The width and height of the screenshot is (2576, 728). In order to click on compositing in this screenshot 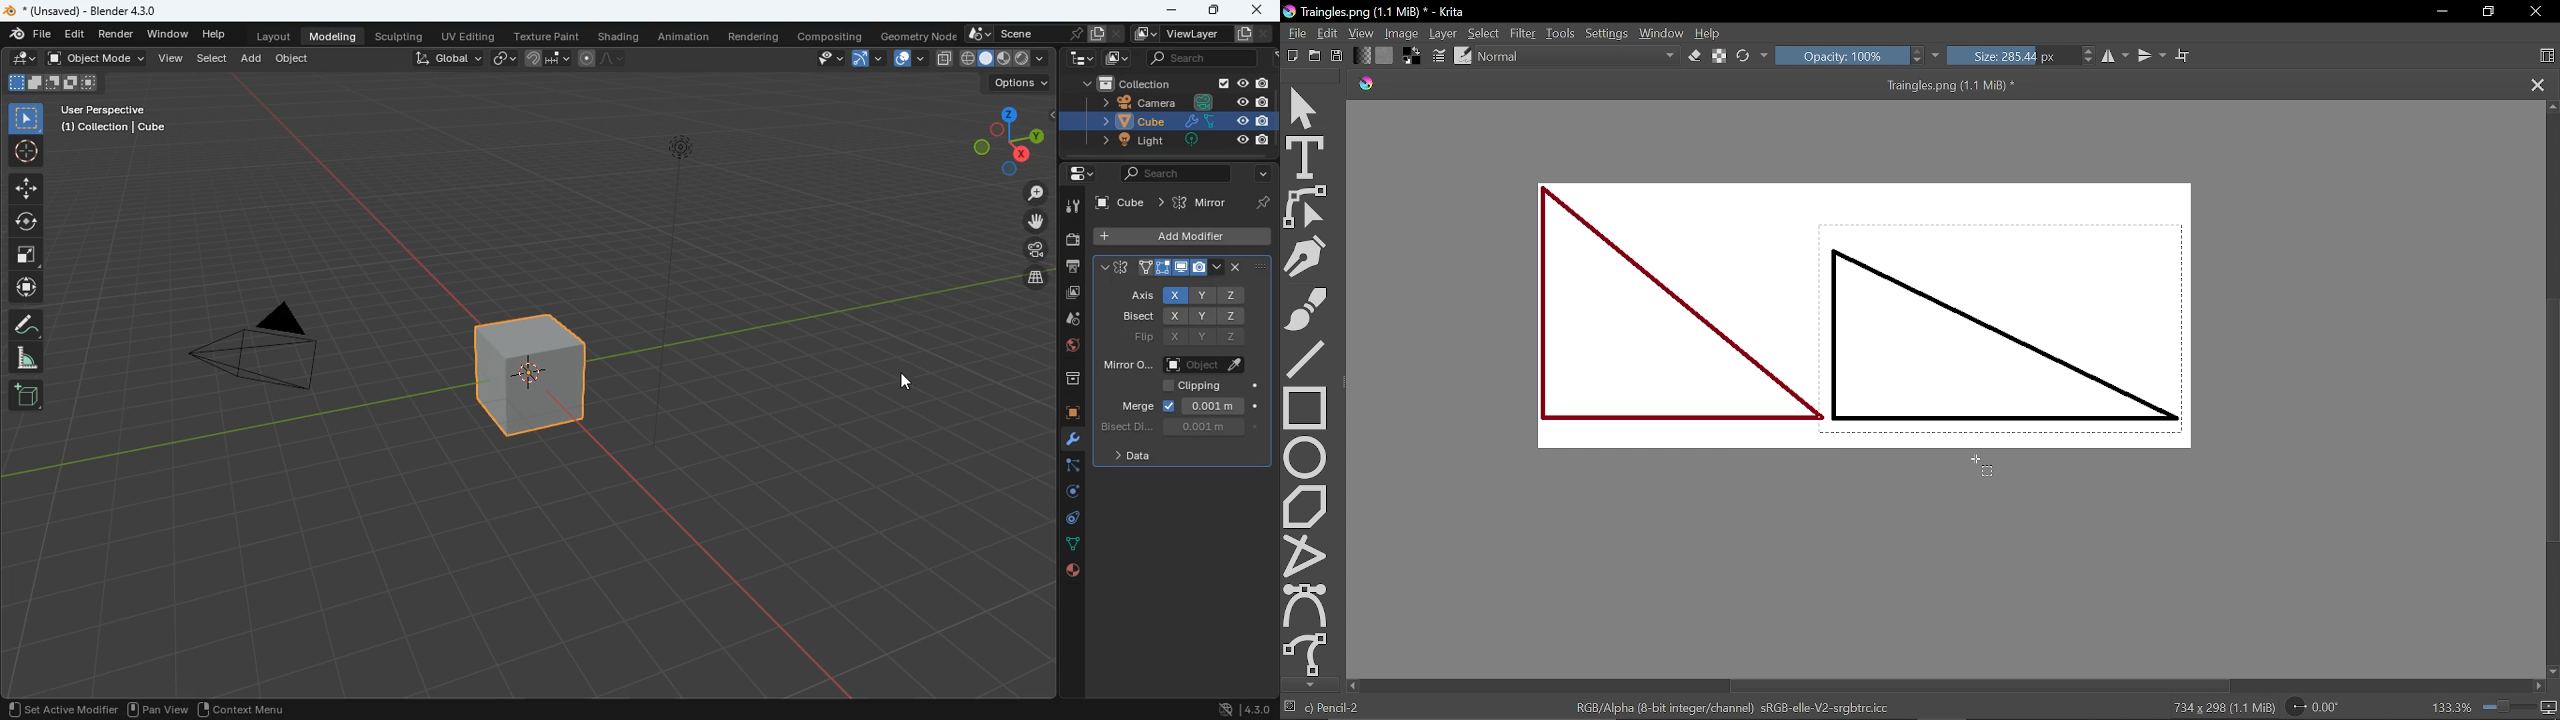, I will do `click(832, 36)`.